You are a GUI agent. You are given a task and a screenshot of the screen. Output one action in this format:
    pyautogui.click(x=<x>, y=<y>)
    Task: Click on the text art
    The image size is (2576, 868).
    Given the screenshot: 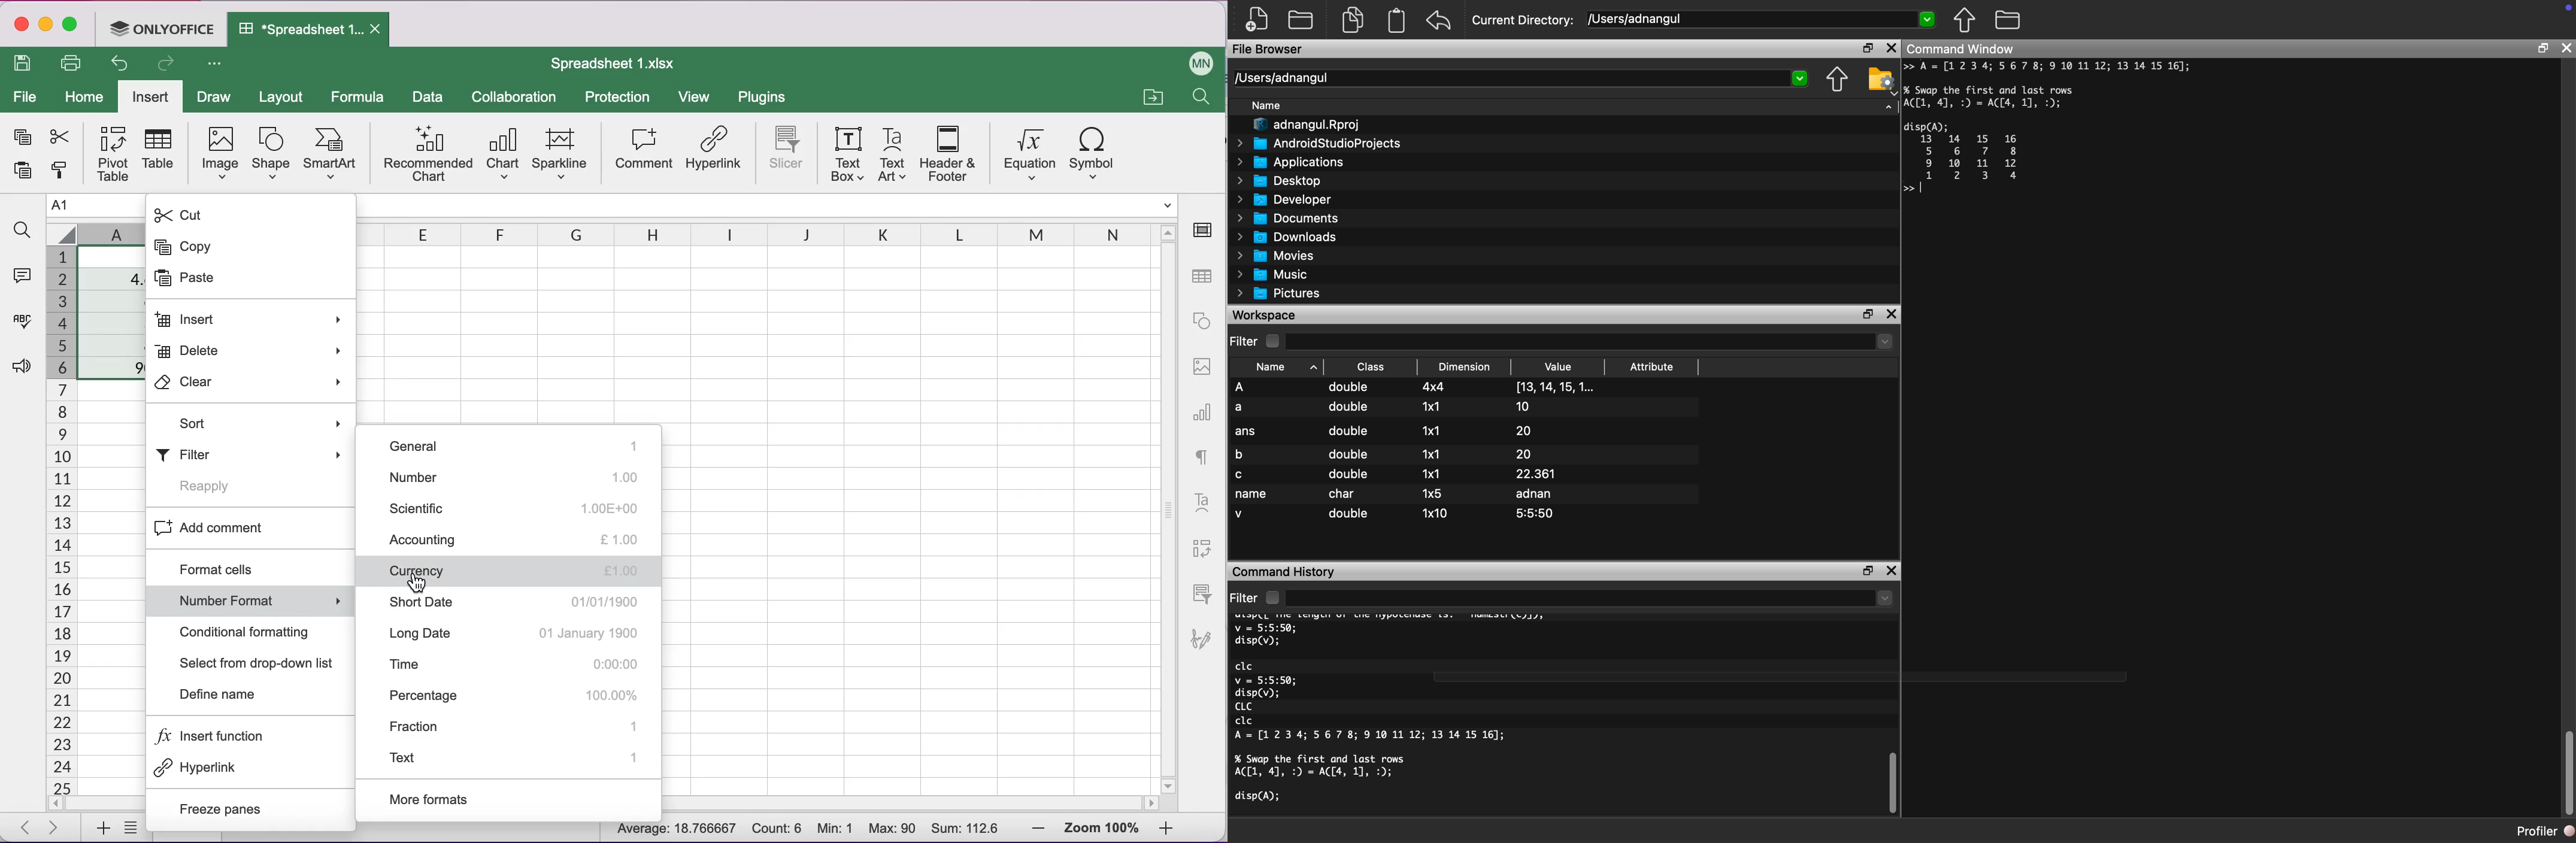 What is the action you would take?
    pyautogui.click(x=892, y=155)
    